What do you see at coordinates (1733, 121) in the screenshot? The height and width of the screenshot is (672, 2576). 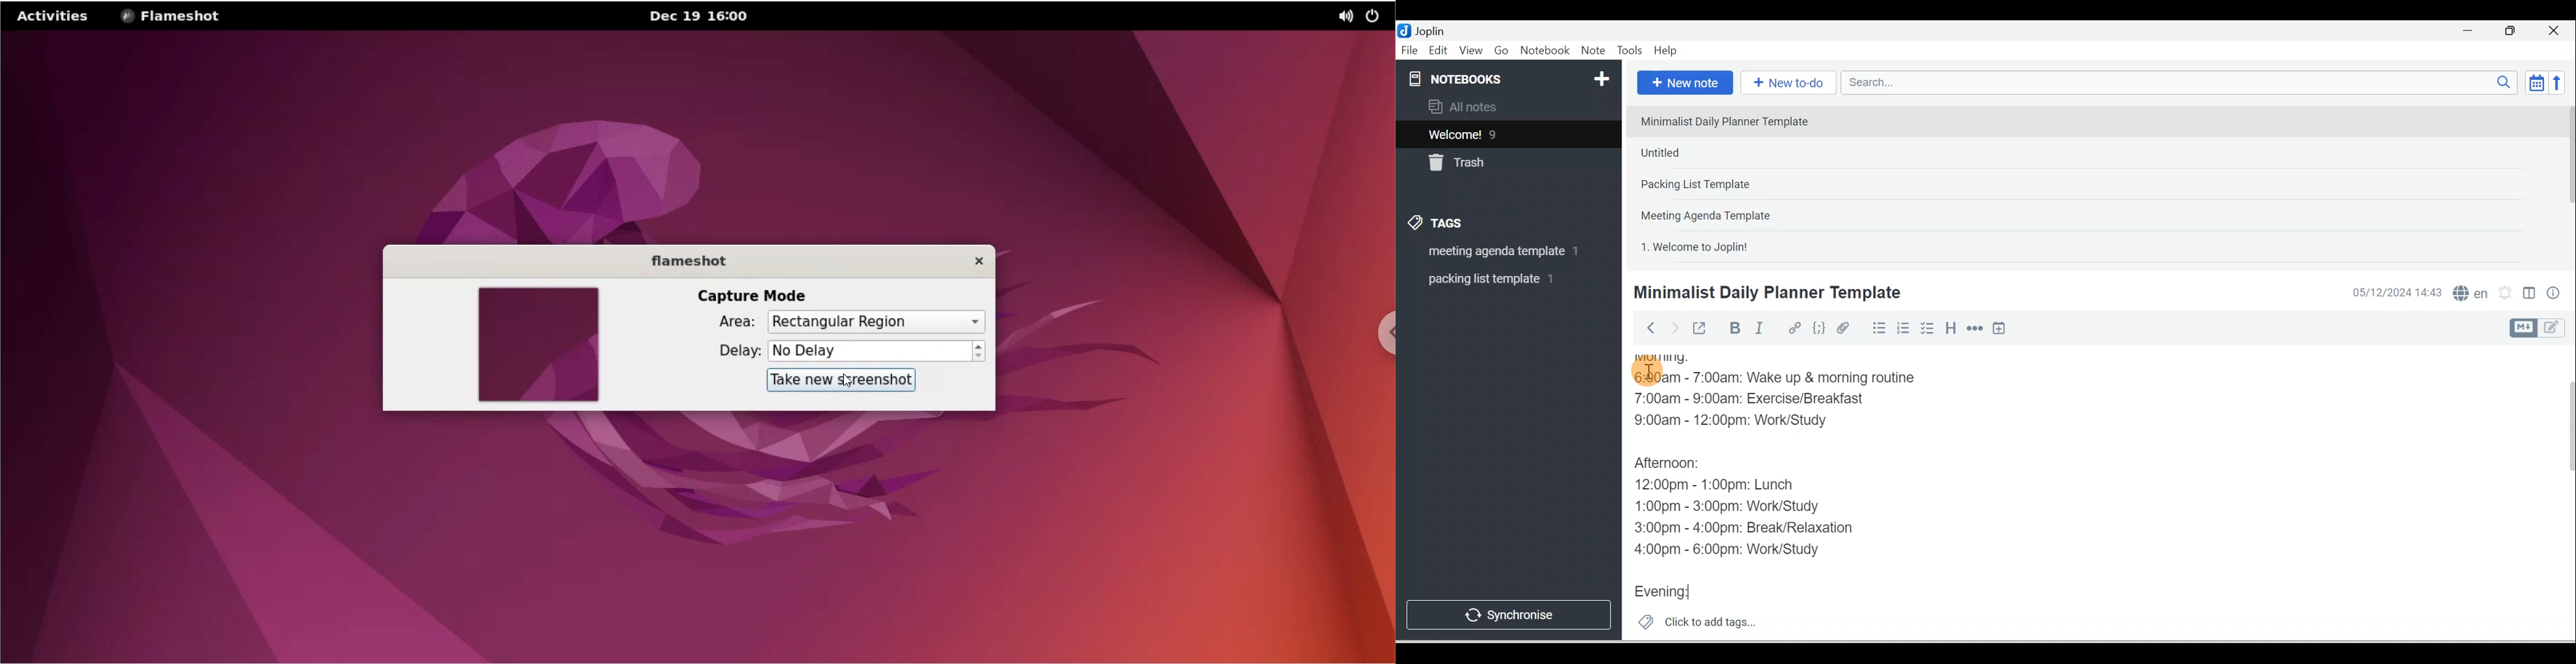 I see `Note 1` at bounding box center [1733, 121].